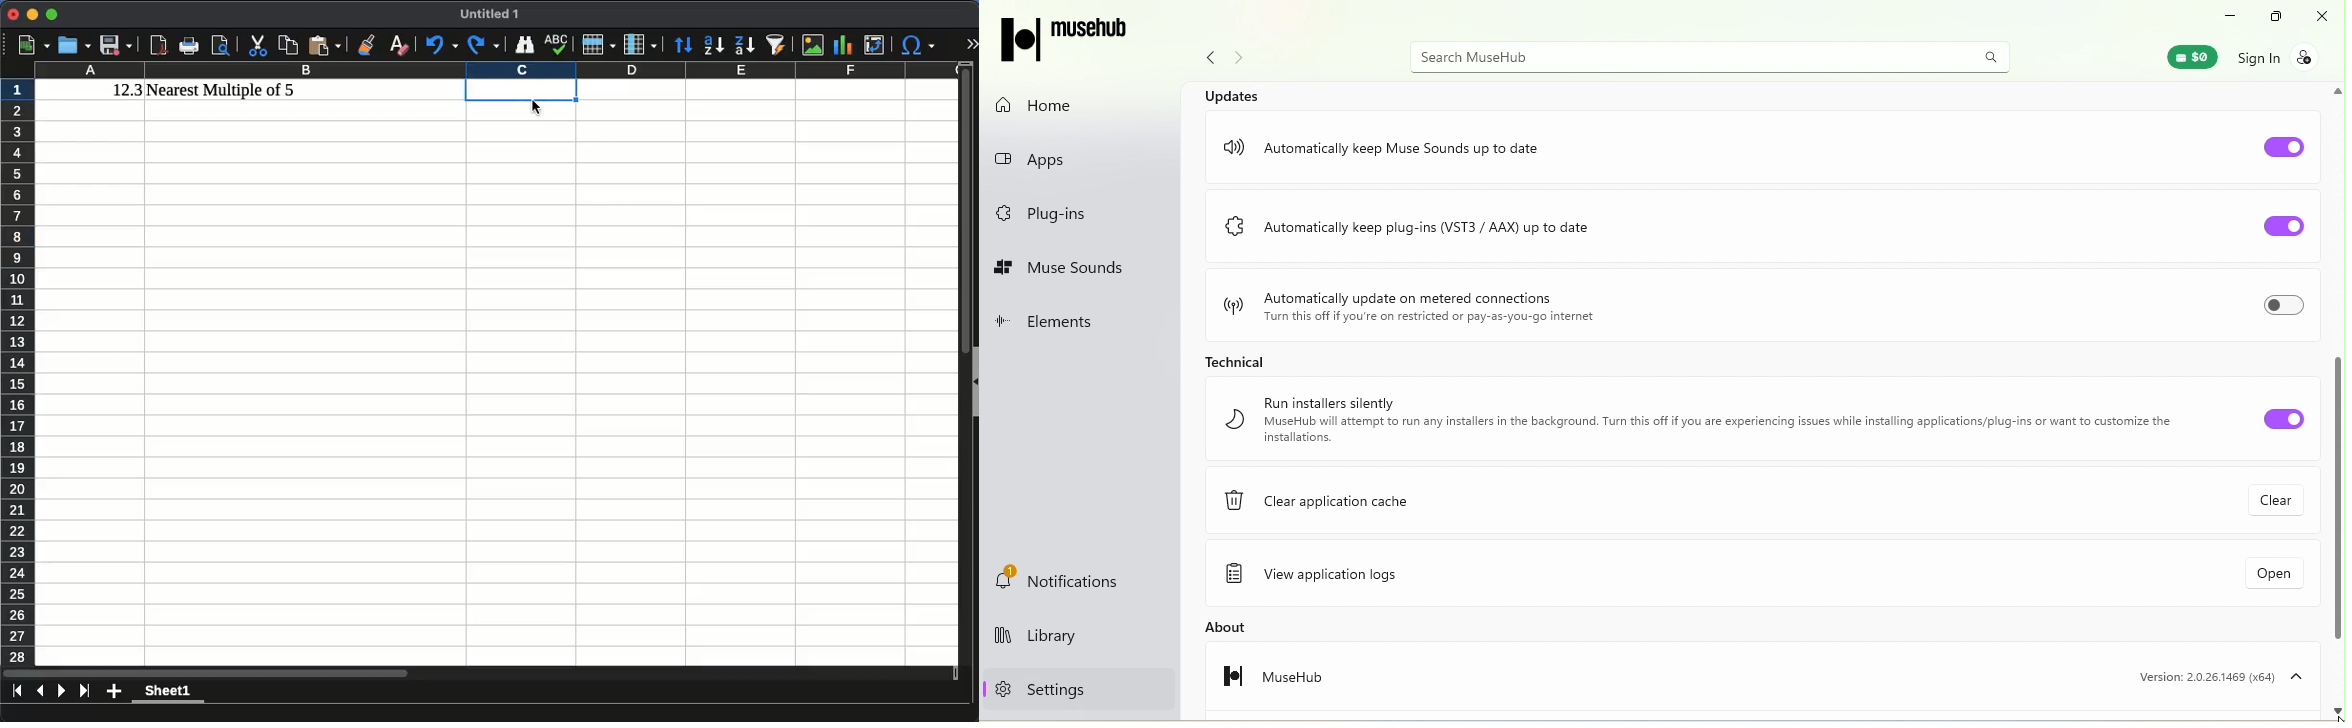 The image size is (2352, 728). What do you see at coordinates (74, 45) in the screenshot?
I see `open` at bounding box center [74, 45].